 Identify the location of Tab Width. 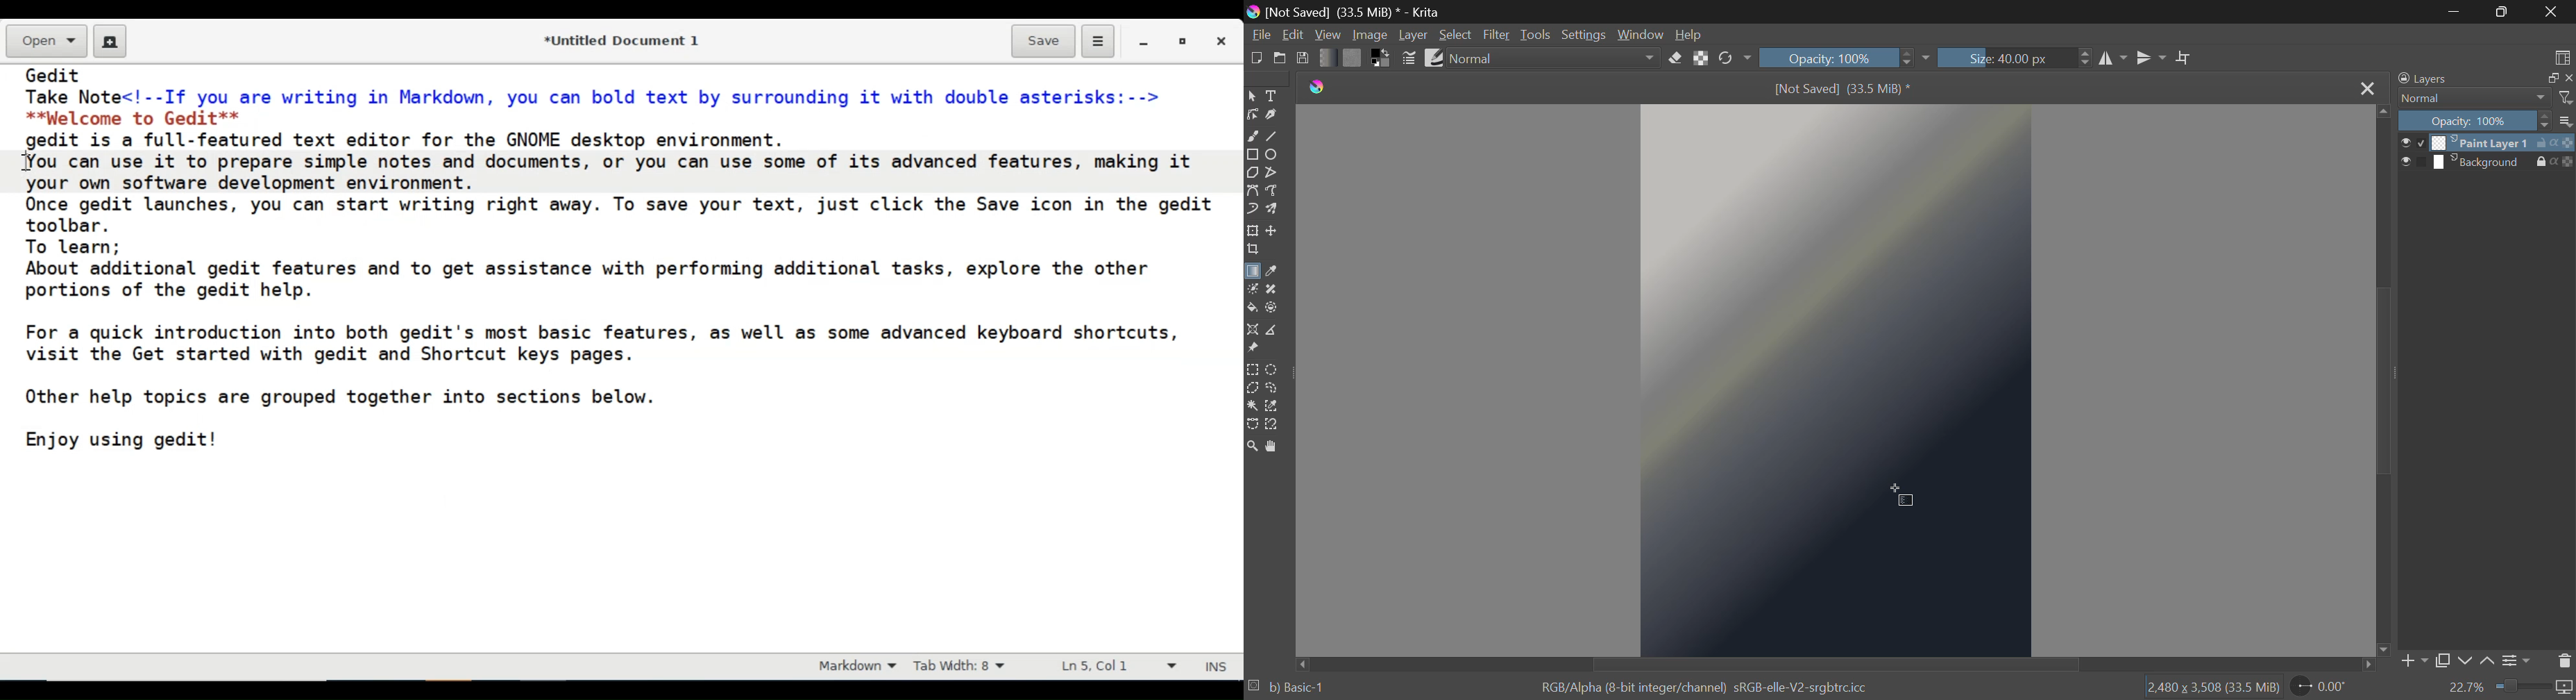
(968, 667).